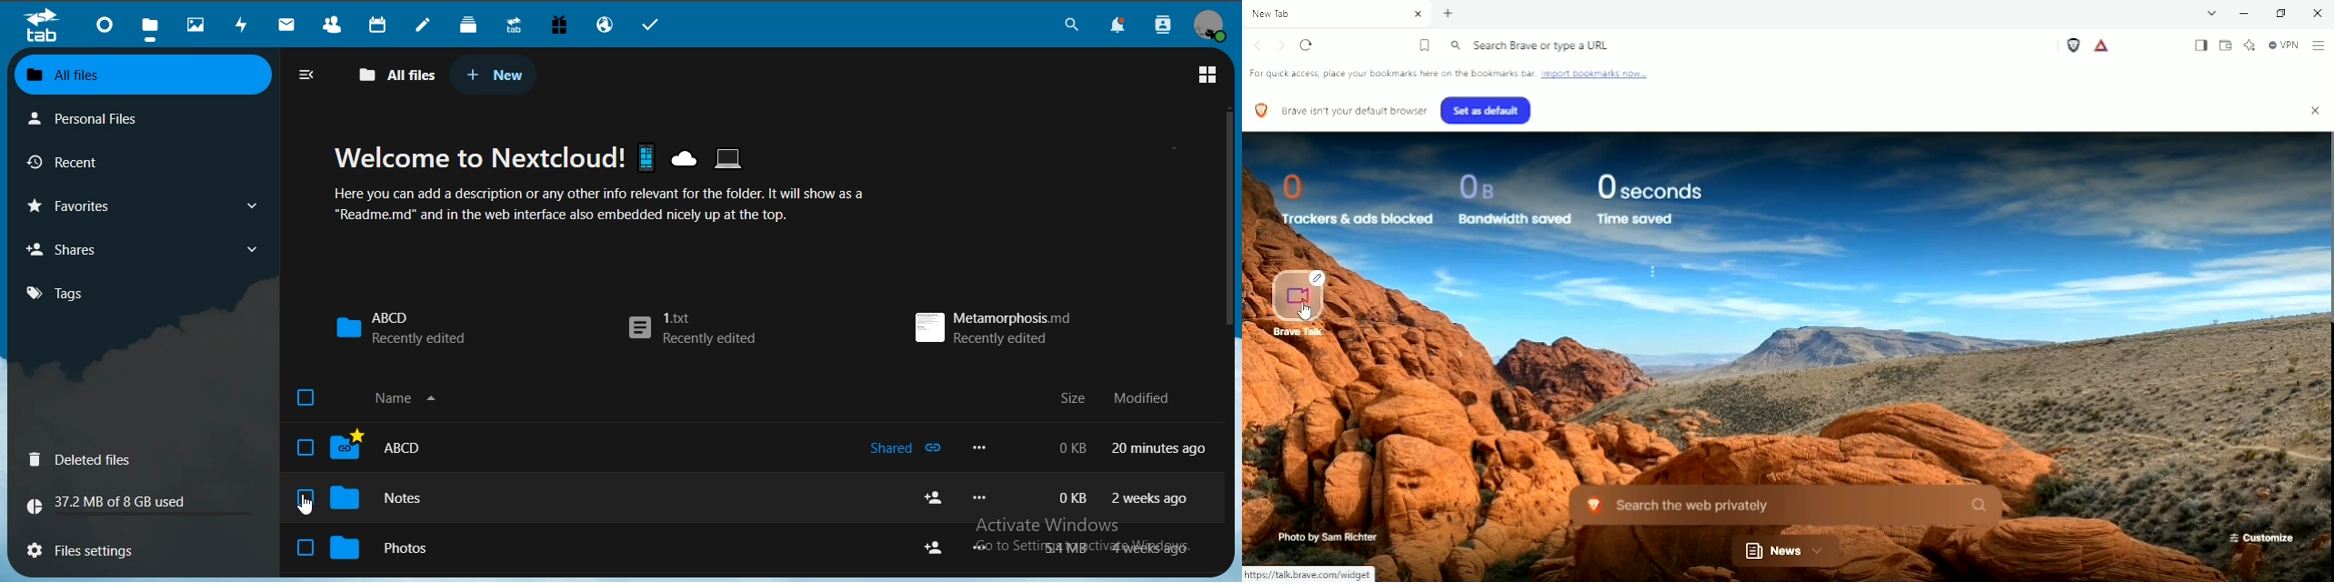  What do you see at coordinates (1160, 447) in the screenshot?
I see `20 min ago` at bounding box center [1160, 447].